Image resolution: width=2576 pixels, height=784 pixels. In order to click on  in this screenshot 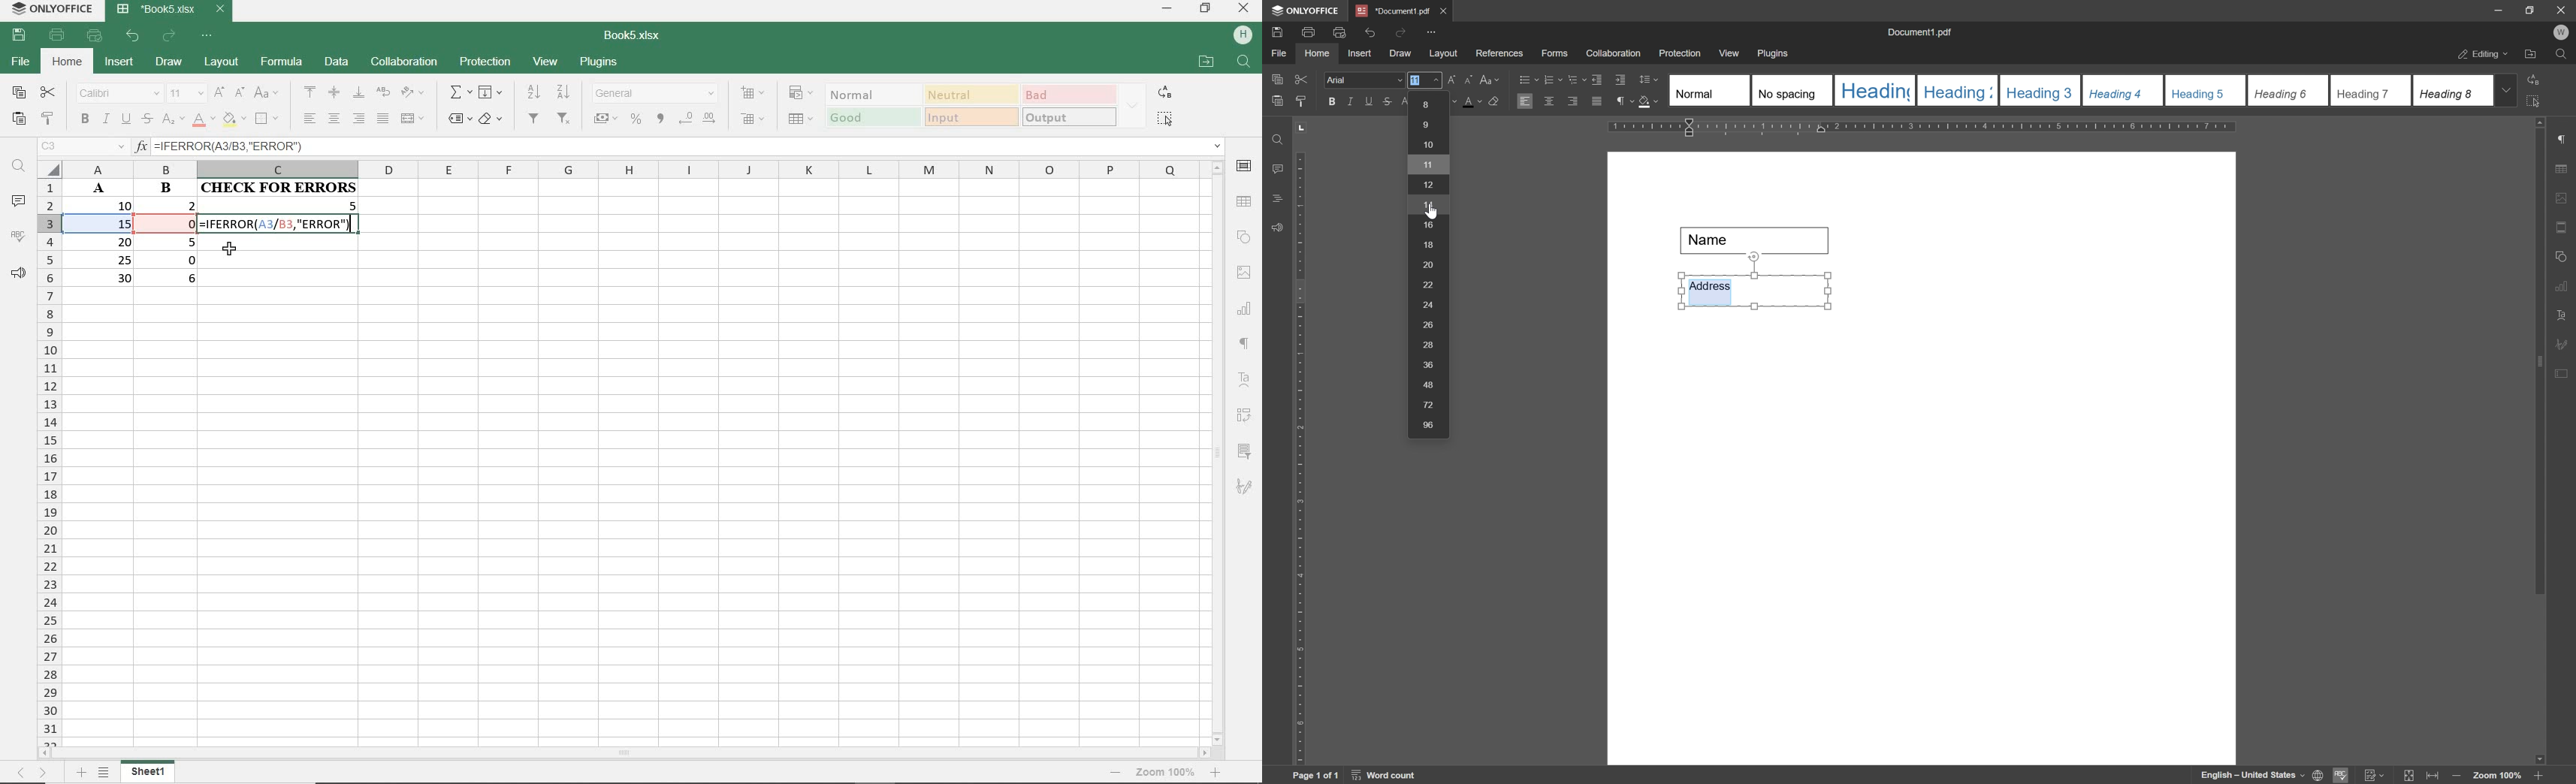, I will do `click(1244, 63)`.